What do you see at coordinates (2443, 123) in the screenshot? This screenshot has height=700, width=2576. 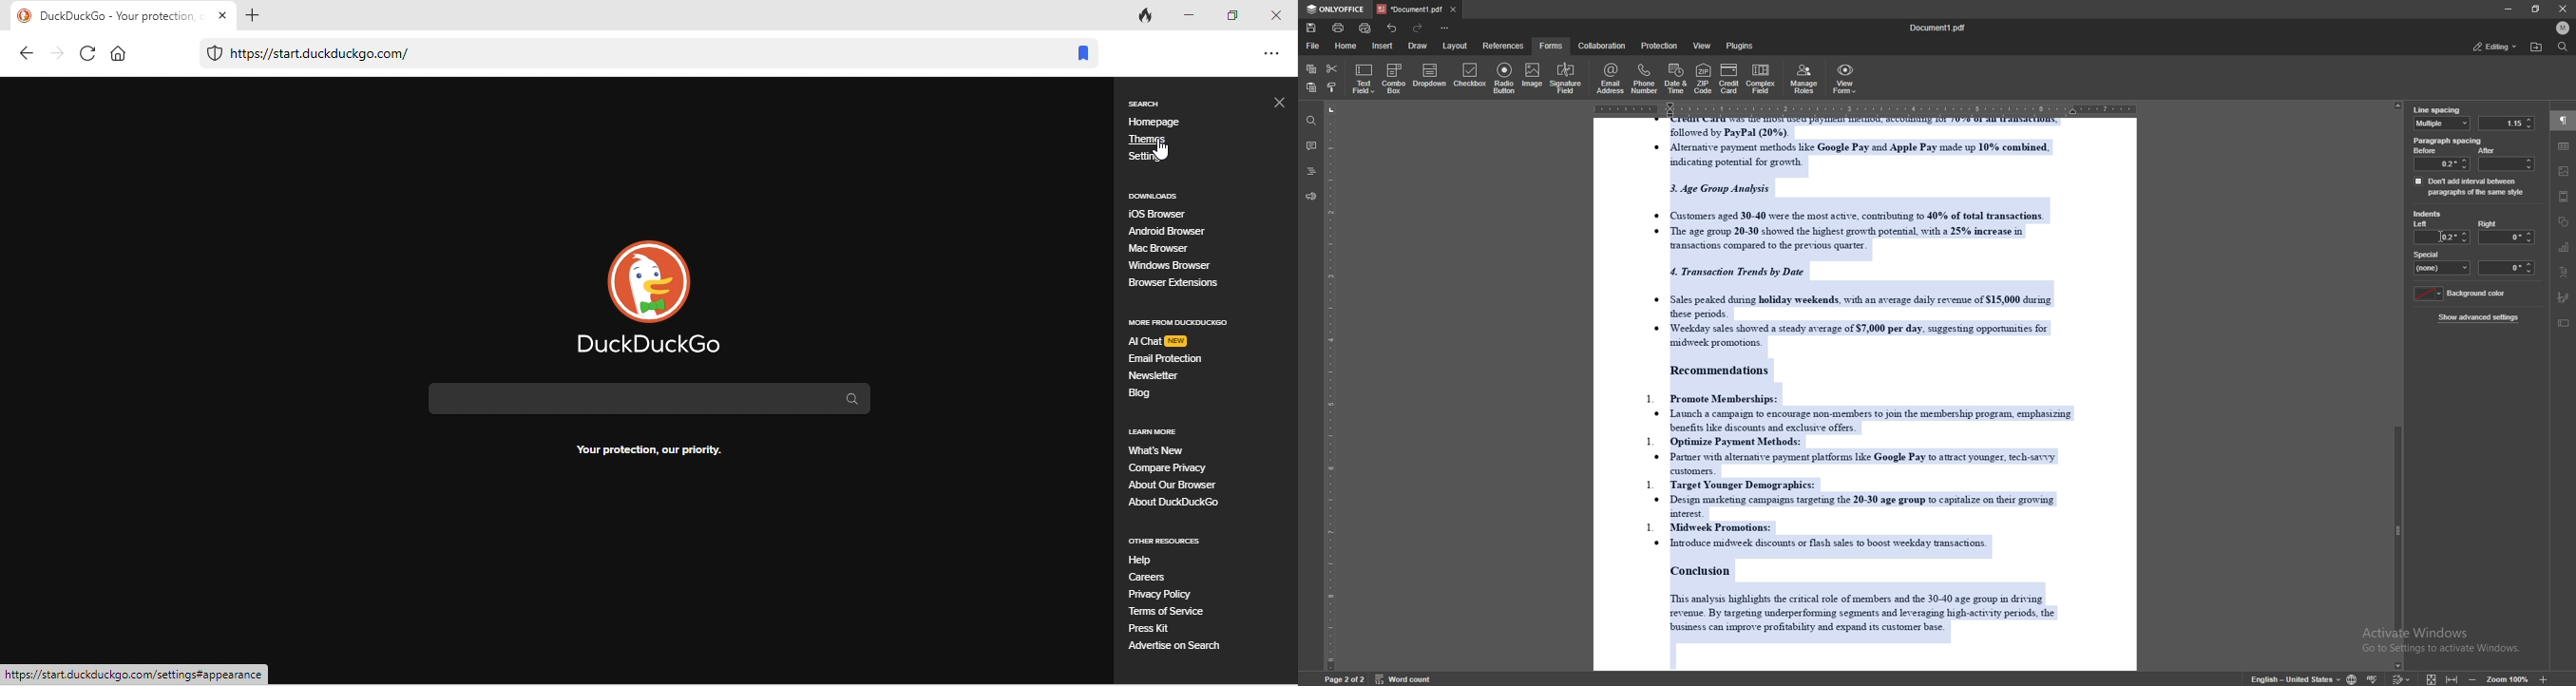 I see `line spacing type` at bounding box center [2443, 123].